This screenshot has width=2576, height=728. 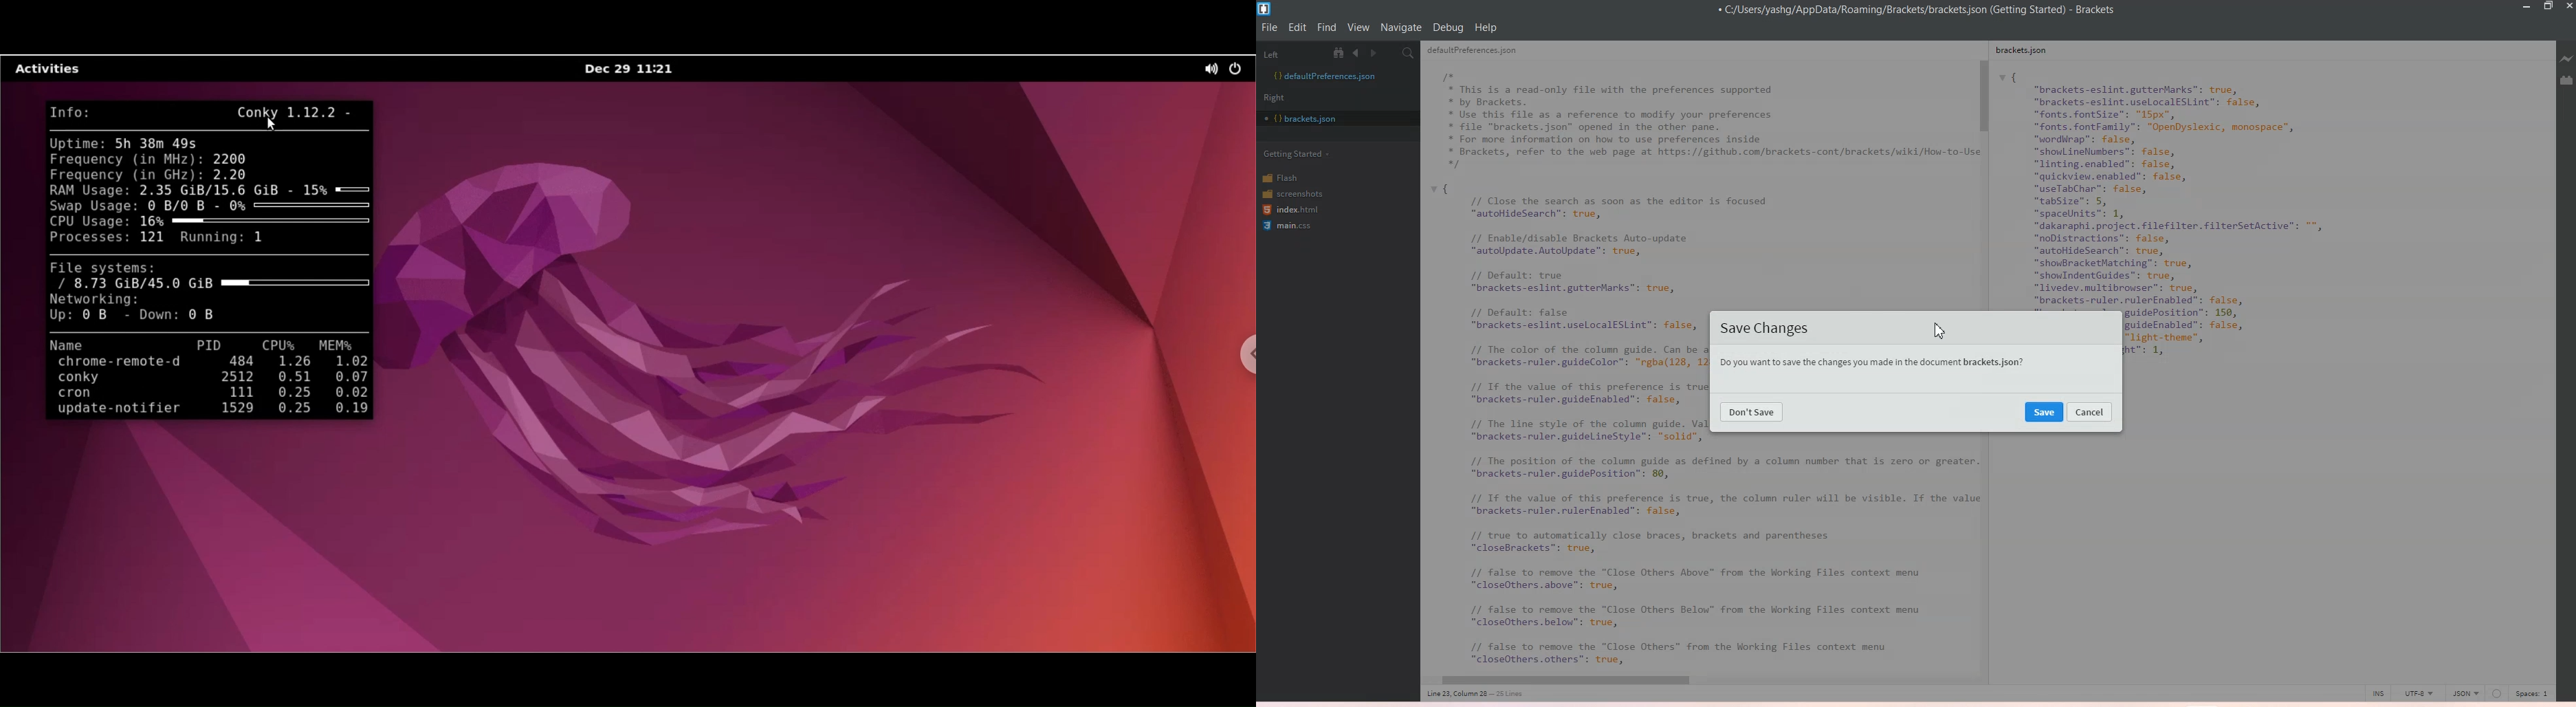 What do you see at coordinates (2045, 411) in the screenshot?
I see `Save` at bounding box center [2045, 411].